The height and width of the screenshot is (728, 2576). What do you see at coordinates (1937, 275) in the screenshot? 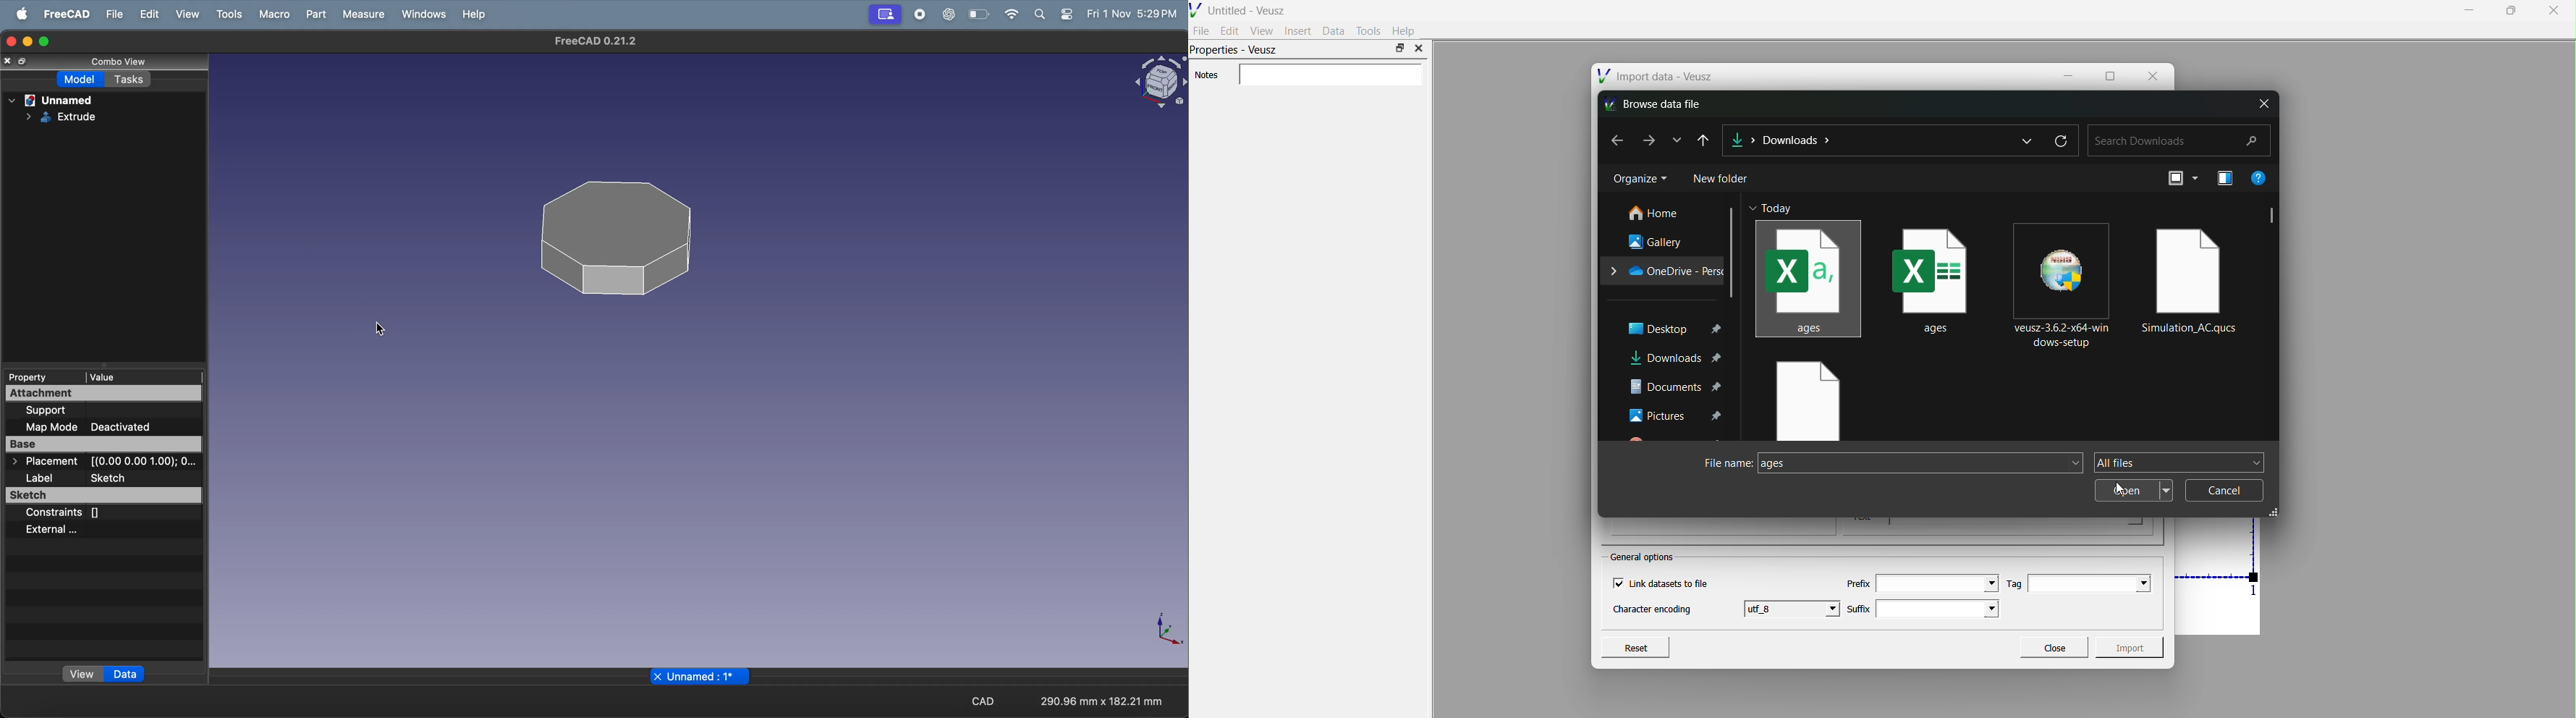
I see `ages` at bounding box center [1937, 275].